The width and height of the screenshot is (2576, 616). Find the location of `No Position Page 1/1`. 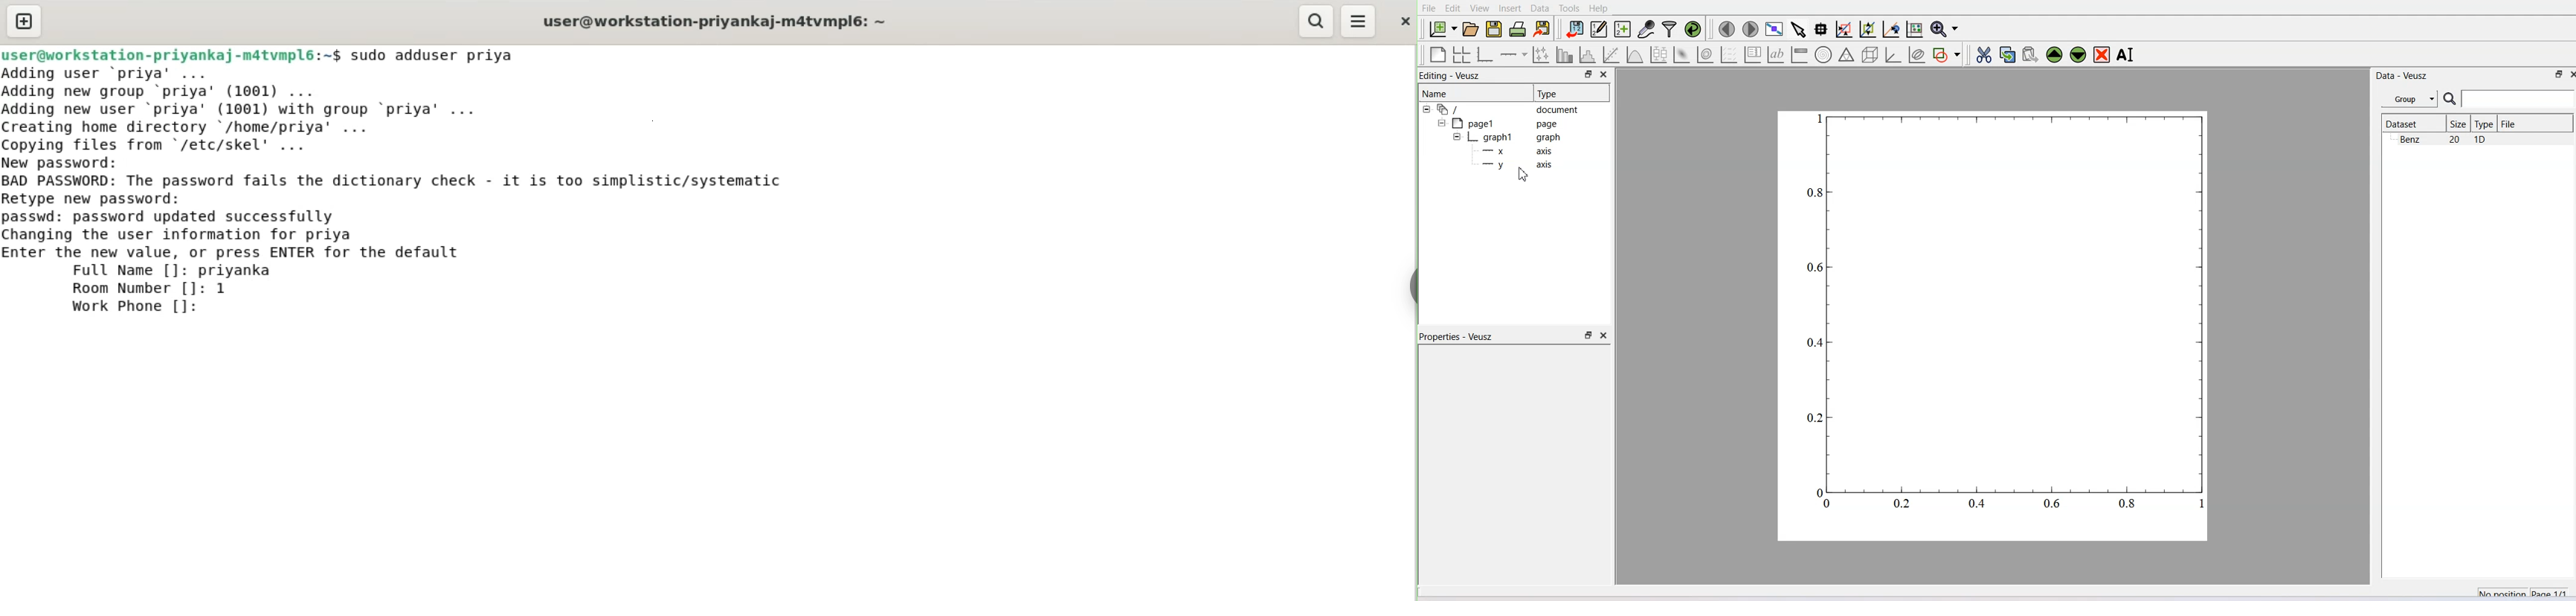

No Position Page 1/1 is located at coordinates (2523, 591).